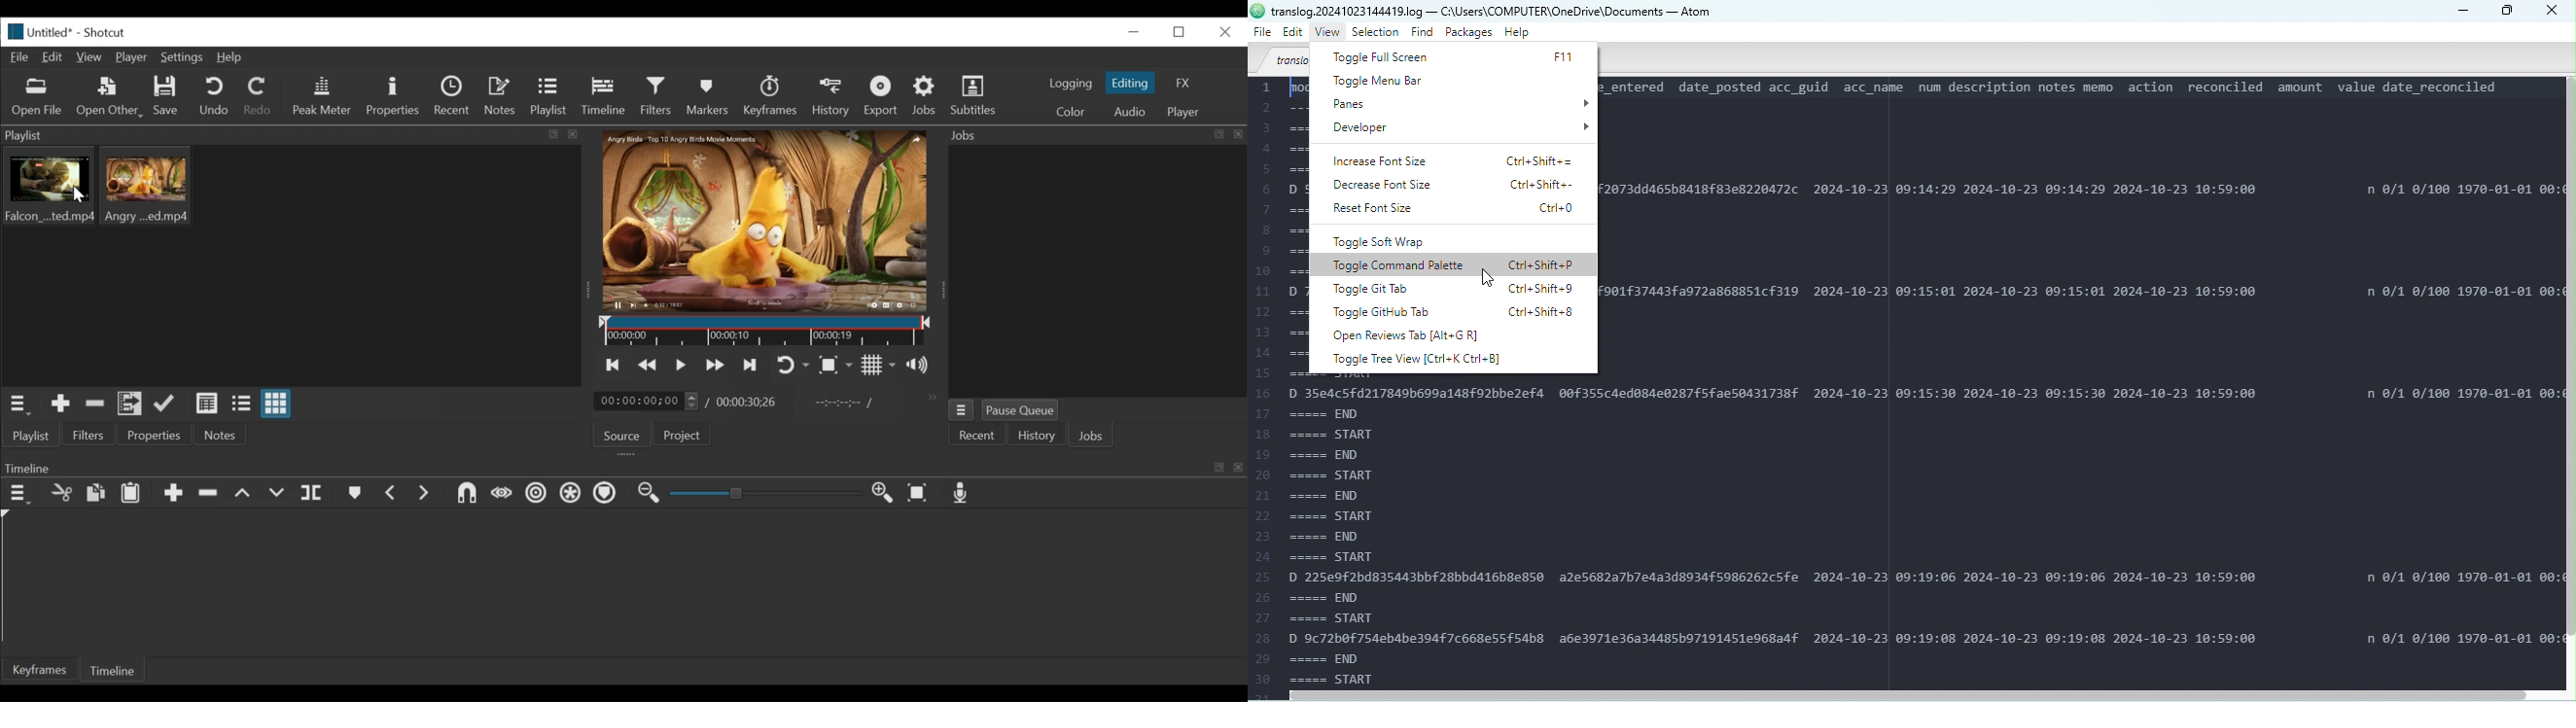 This screenshot has height=728, width=2576. I want to click on JOBS, so click(1093, 437).